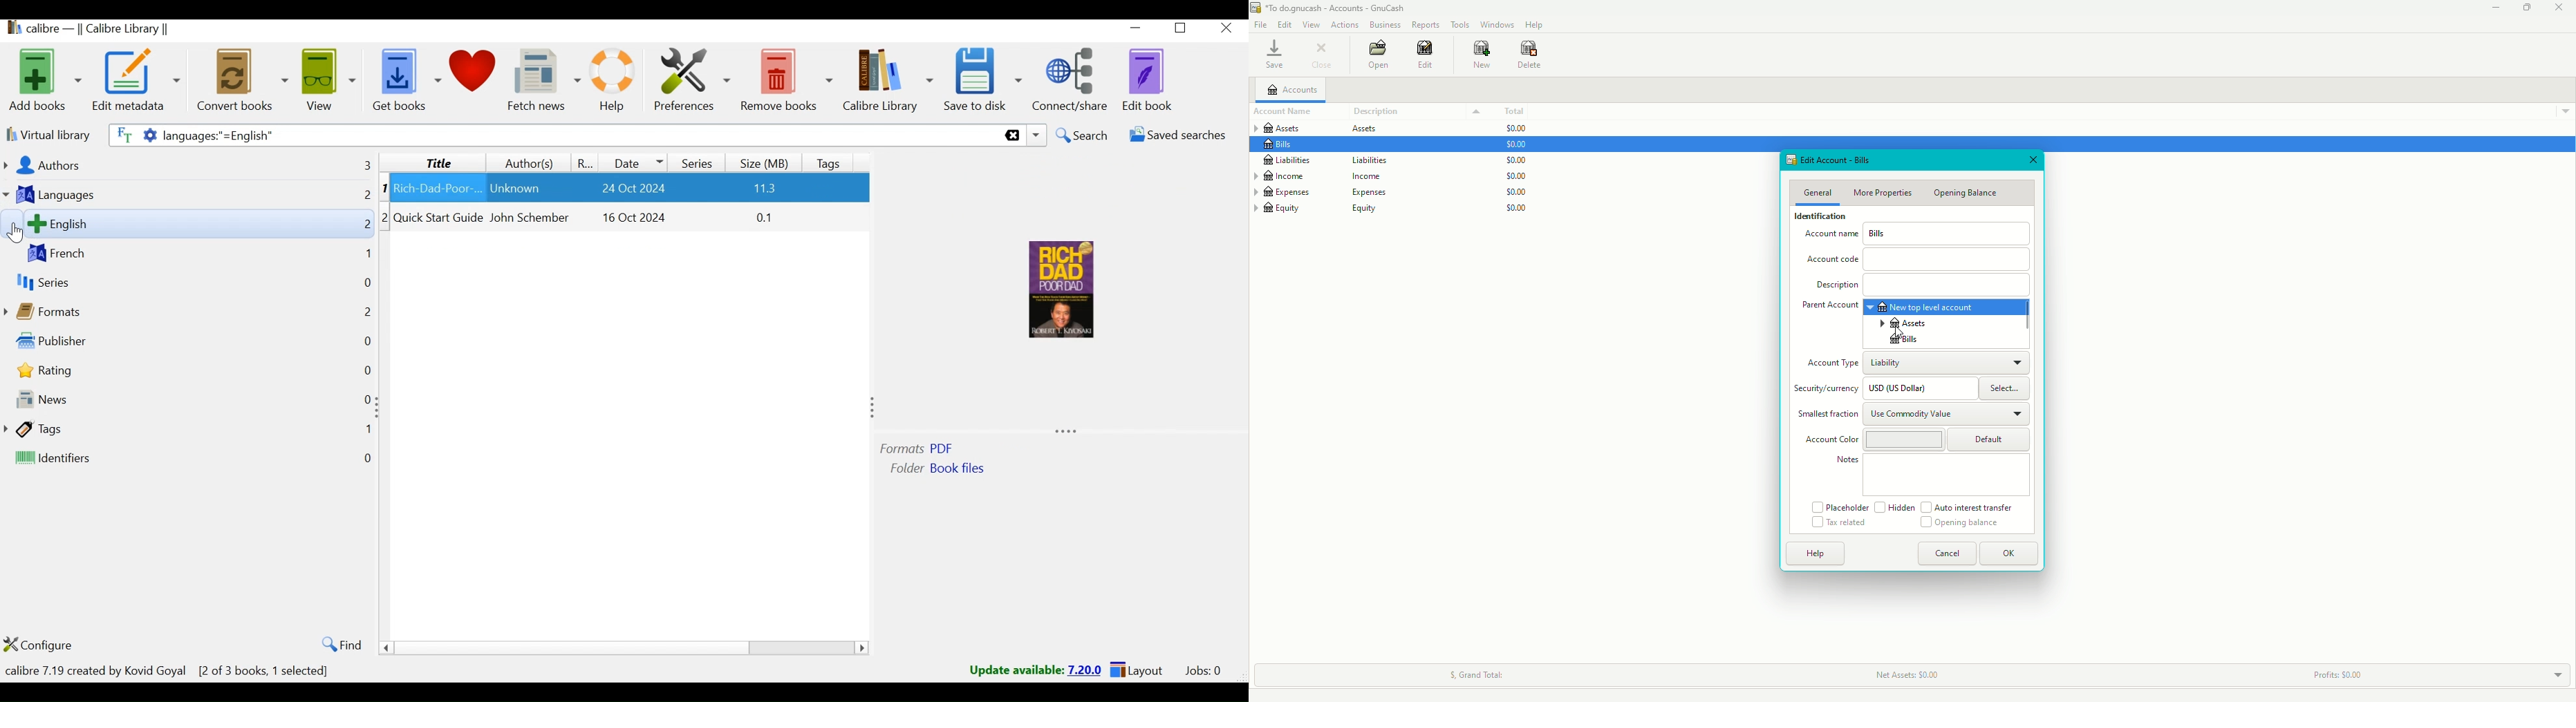  What do you see at coordinates (54, 282) in the screenshot?
I see `series` at bounding box center [54, 282].